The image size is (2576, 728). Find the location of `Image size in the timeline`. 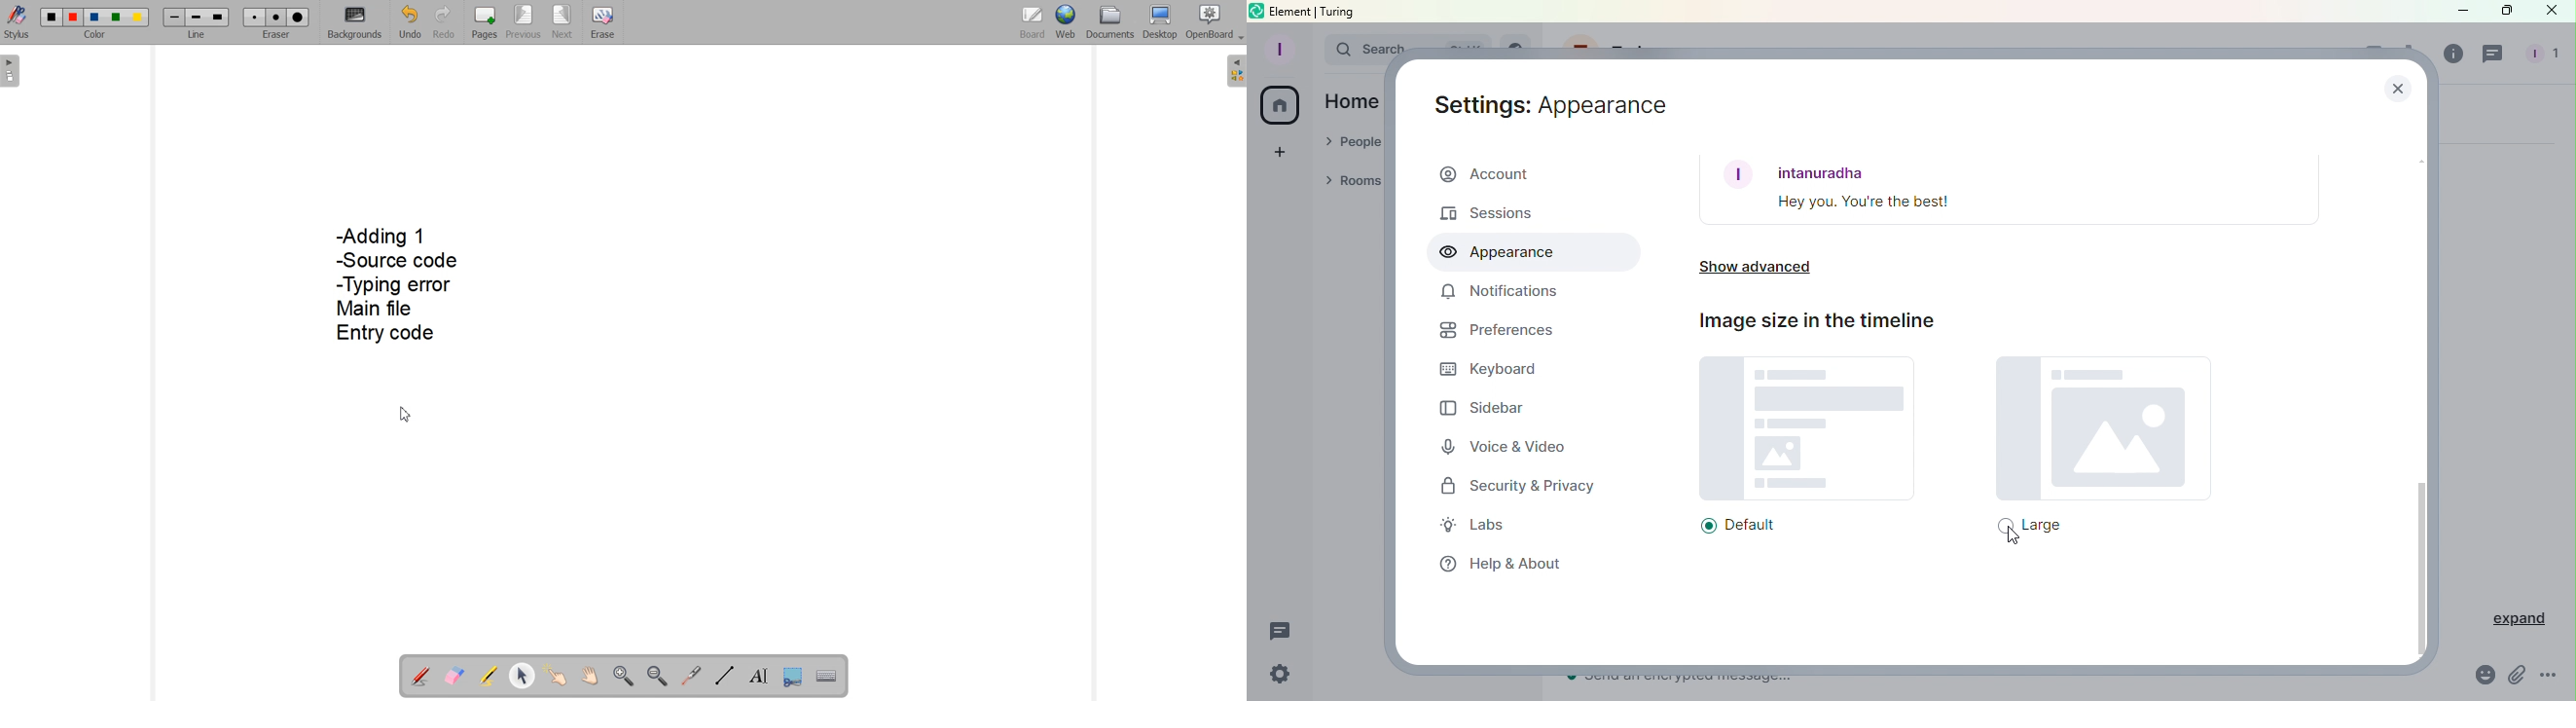

Image size in the timeline is located at coordinates (1814, 320).